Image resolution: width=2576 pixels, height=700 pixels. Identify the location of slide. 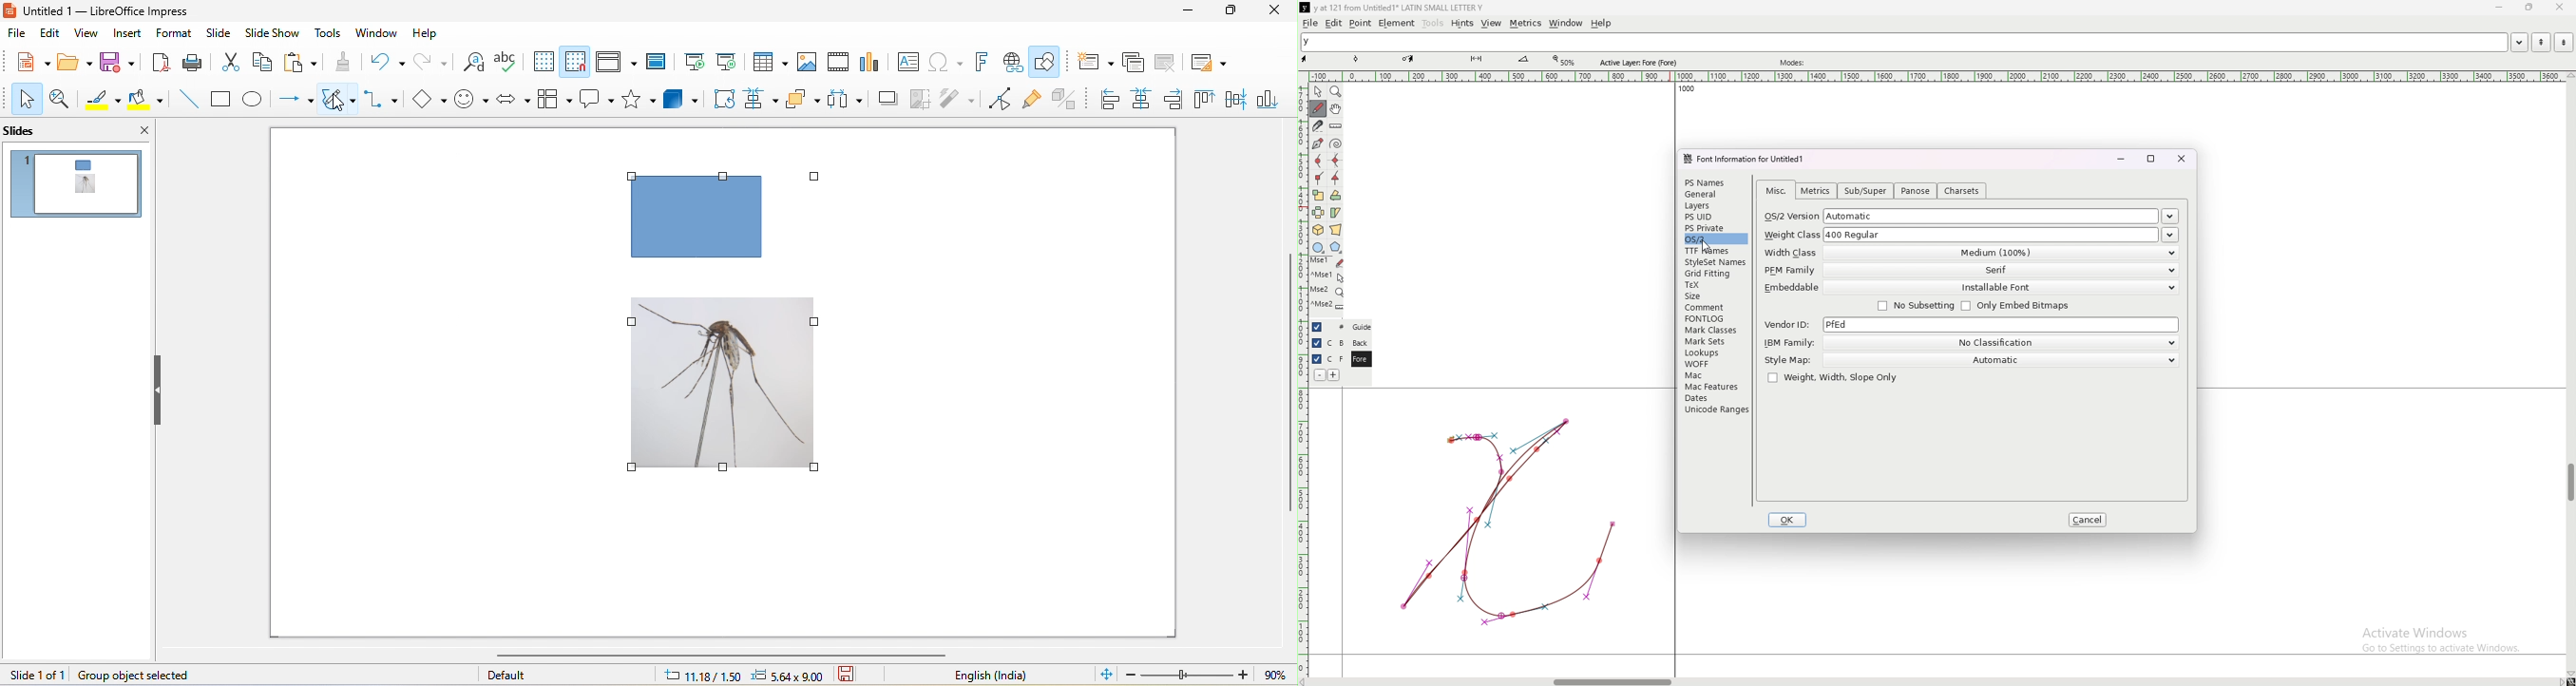
(223, 34).